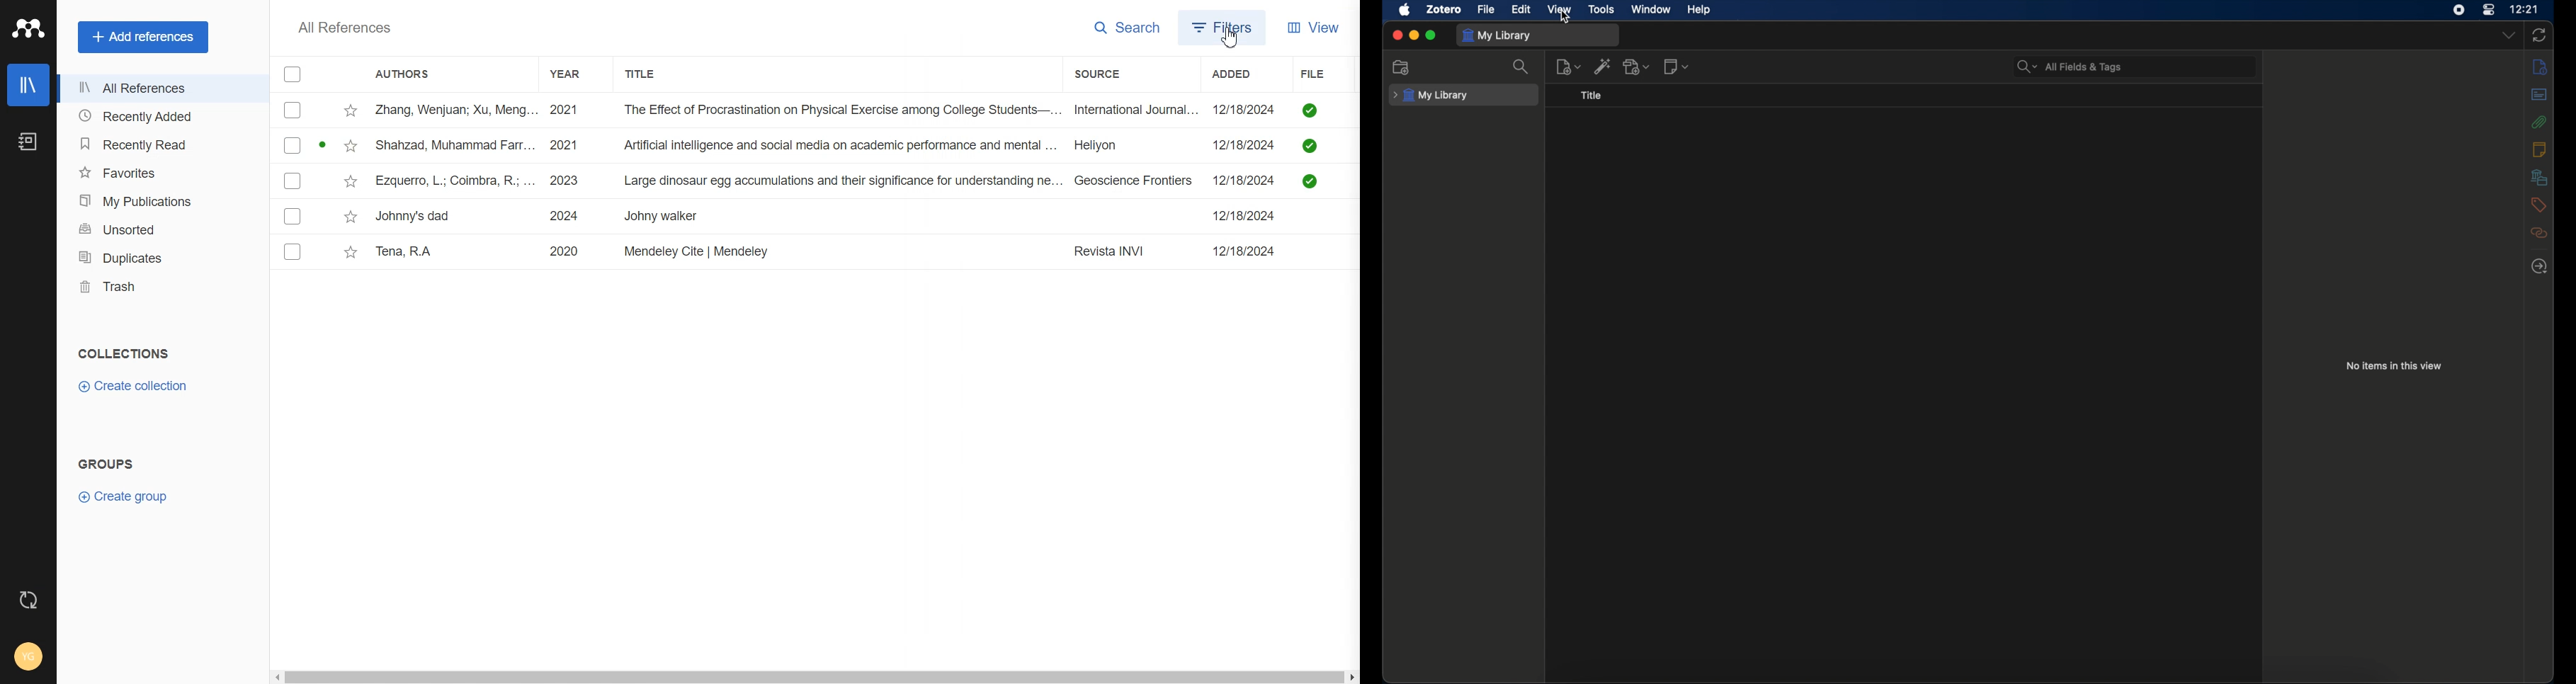  Describe the element at coordinates (1651, 10) in the screenshot. I see `window` at that location.